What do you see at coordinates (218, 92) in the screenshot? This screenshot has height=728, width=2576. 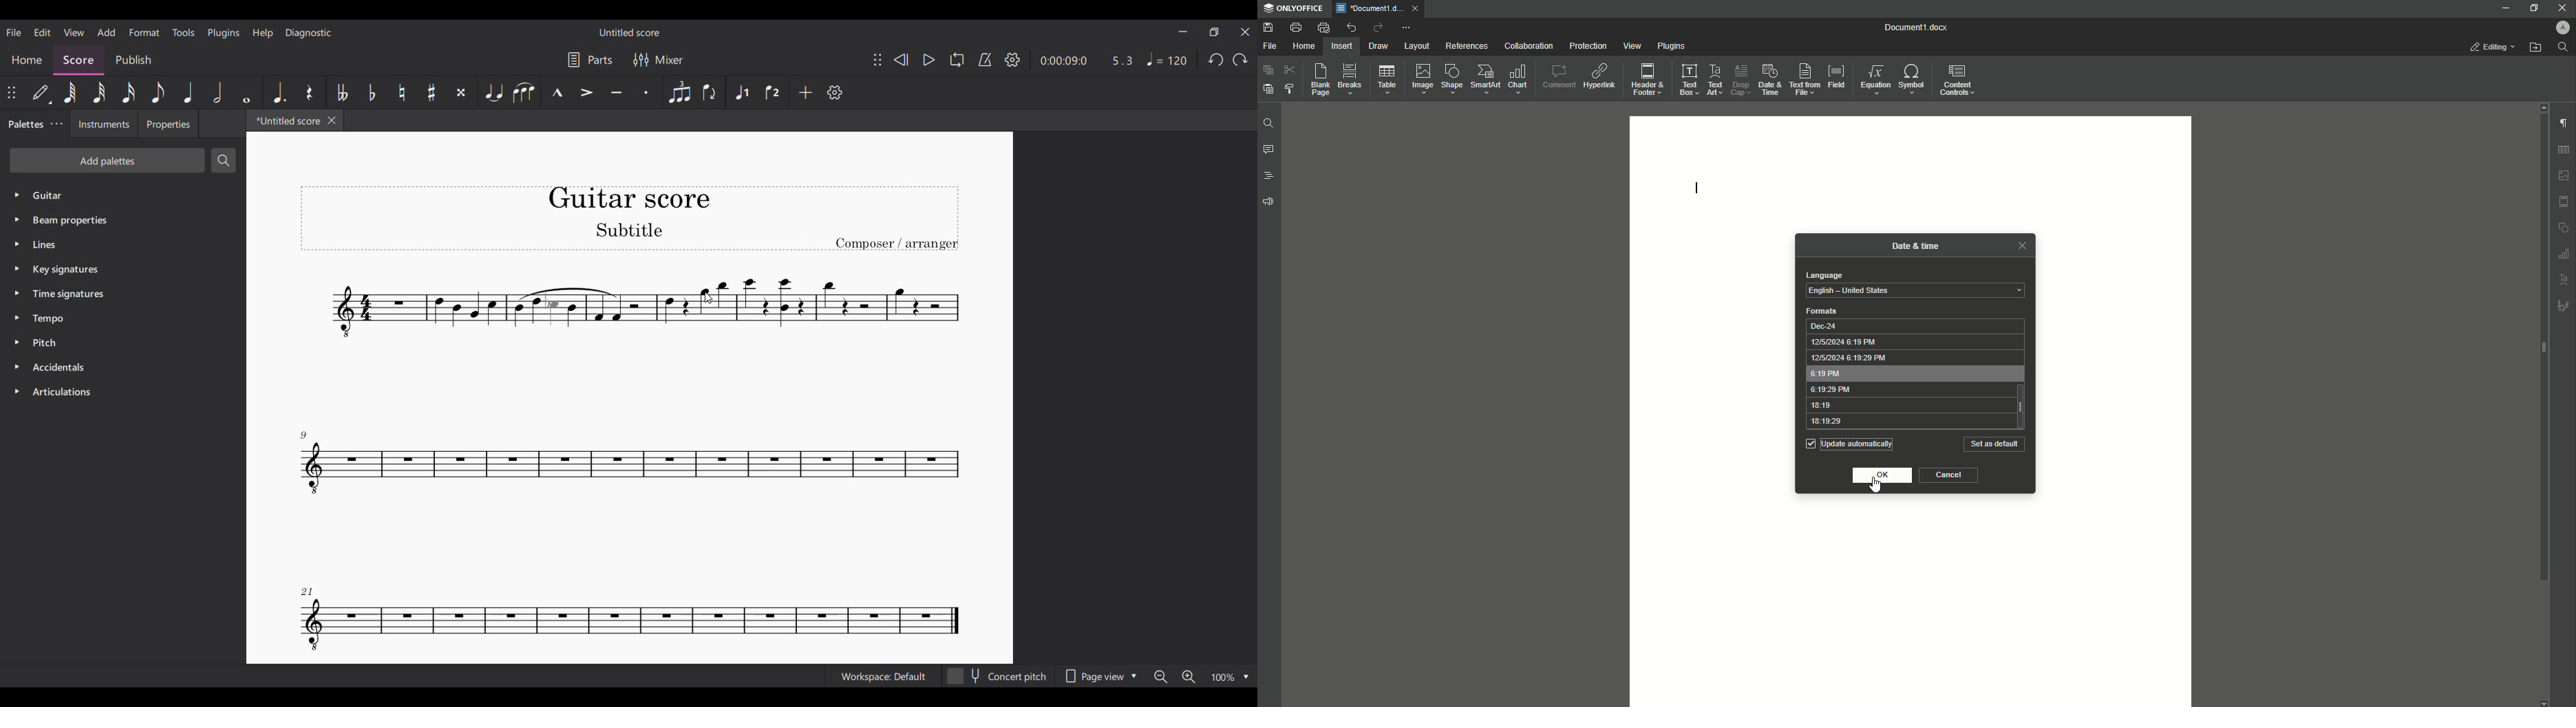 I see `Half note` at bounding box center [218, 92].